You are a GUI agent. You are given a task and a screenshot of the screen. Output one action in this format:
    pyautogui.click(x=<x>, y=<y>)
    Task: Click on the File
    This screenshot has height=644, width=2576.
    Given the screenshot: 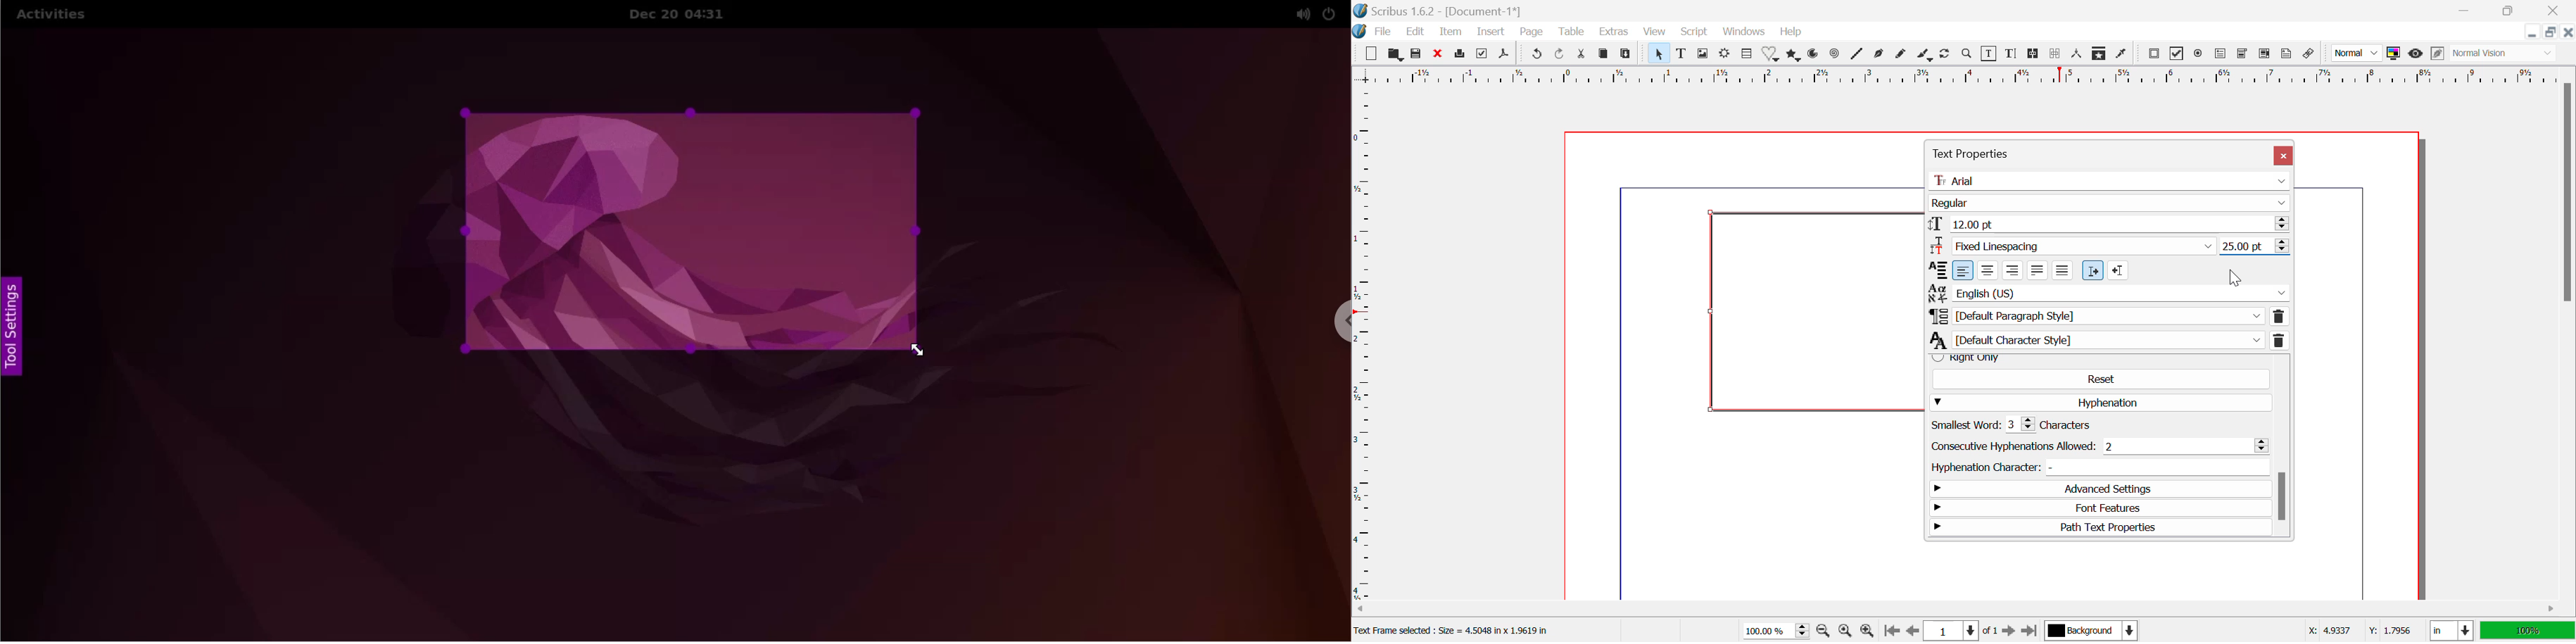 What is the action you would take?
    pyautogui.click(x=1383, y=32)
    